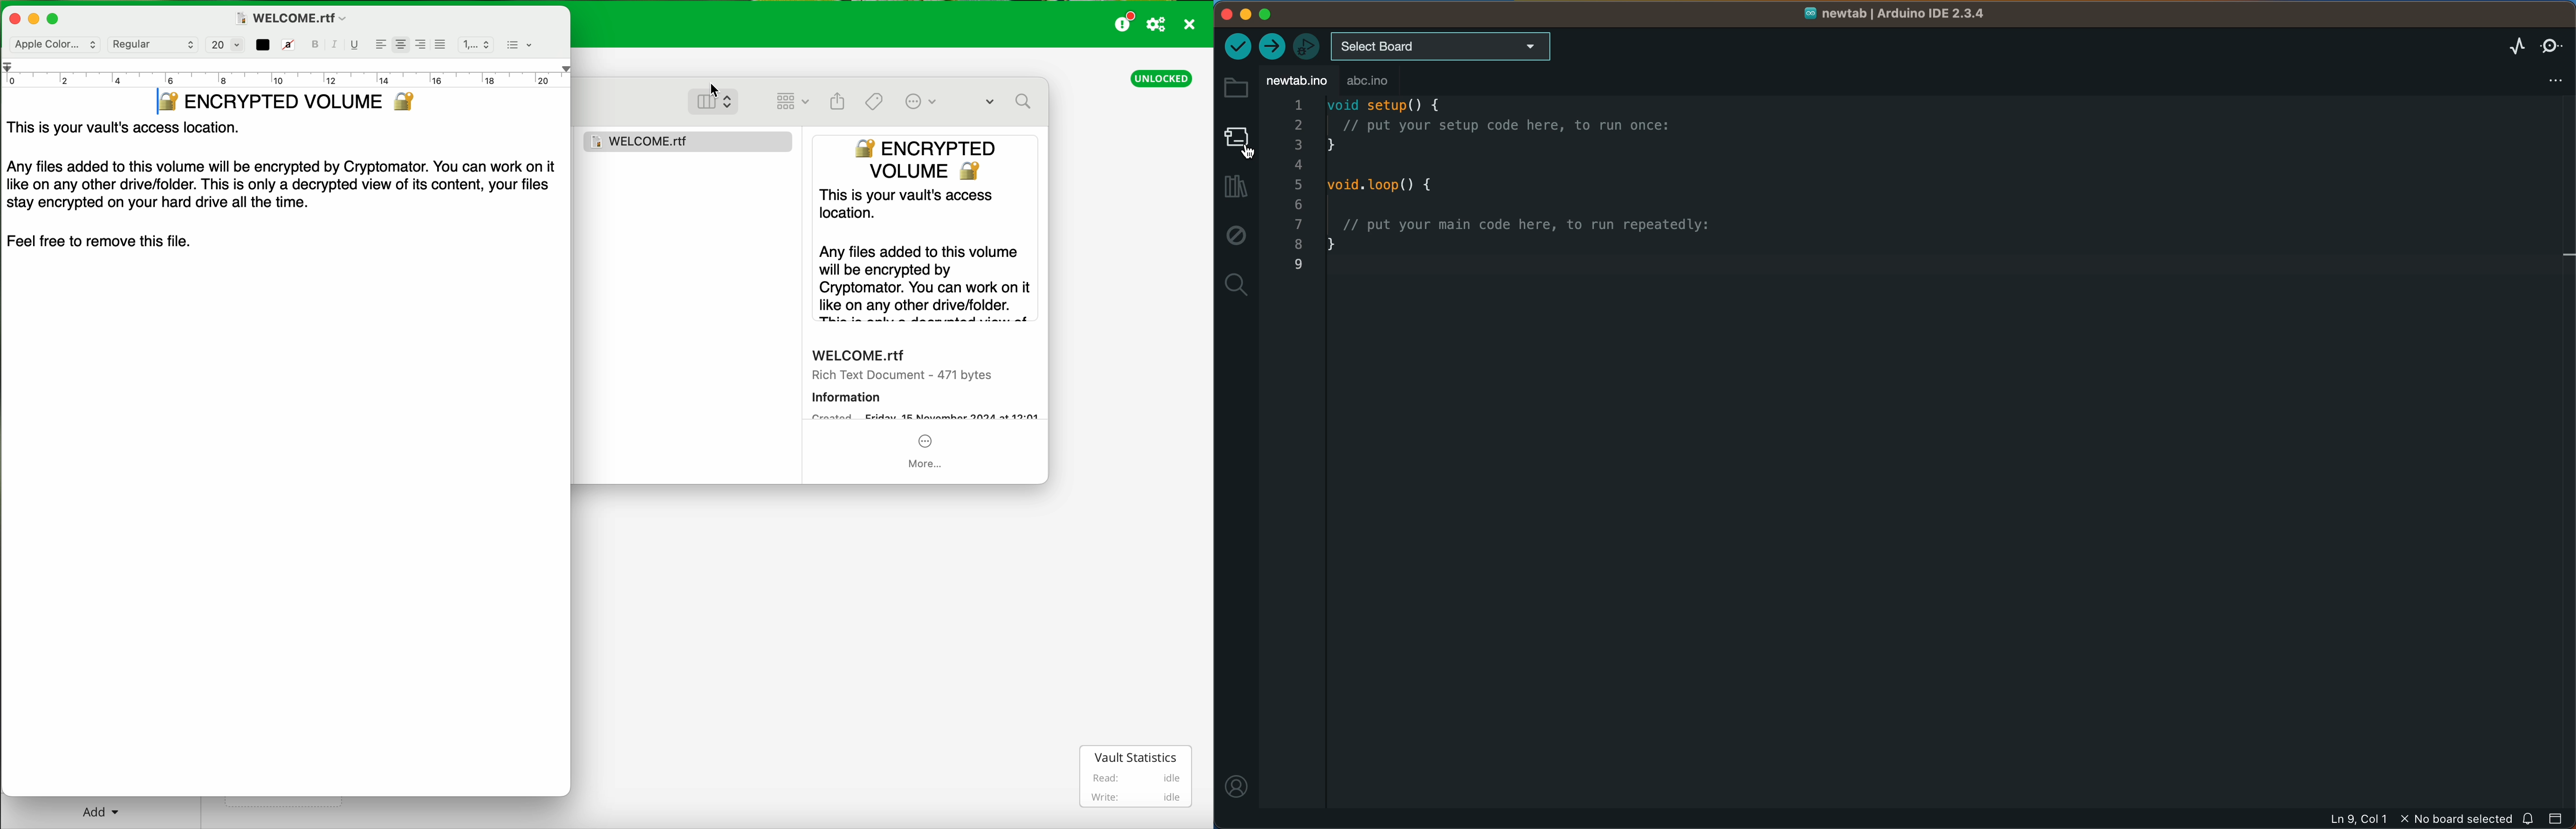 The image size is (2576, 840). Describe the element at coordinates (722, 99) in the screenshot. I see `Column View` at that location.